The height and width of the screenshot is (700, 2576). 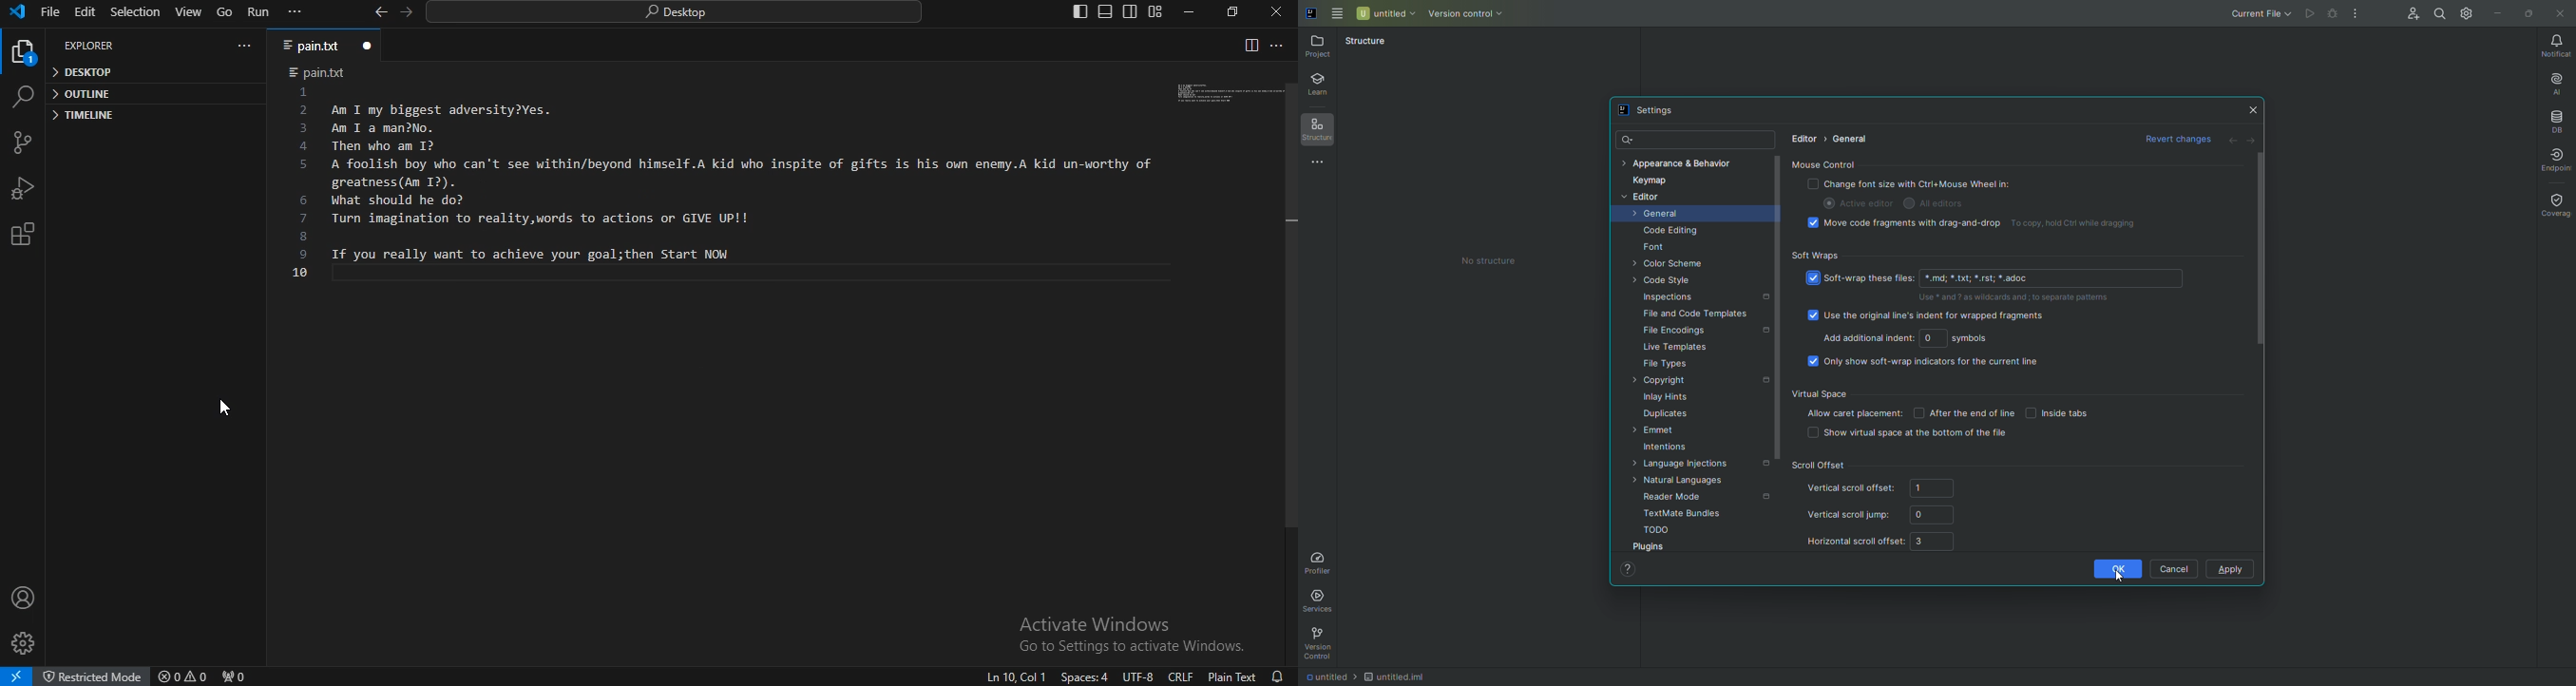 What do you see at coordinates (1394, 674) in the screenshot?
I see `Untitled.iml` at bounding box center [1394, 674].